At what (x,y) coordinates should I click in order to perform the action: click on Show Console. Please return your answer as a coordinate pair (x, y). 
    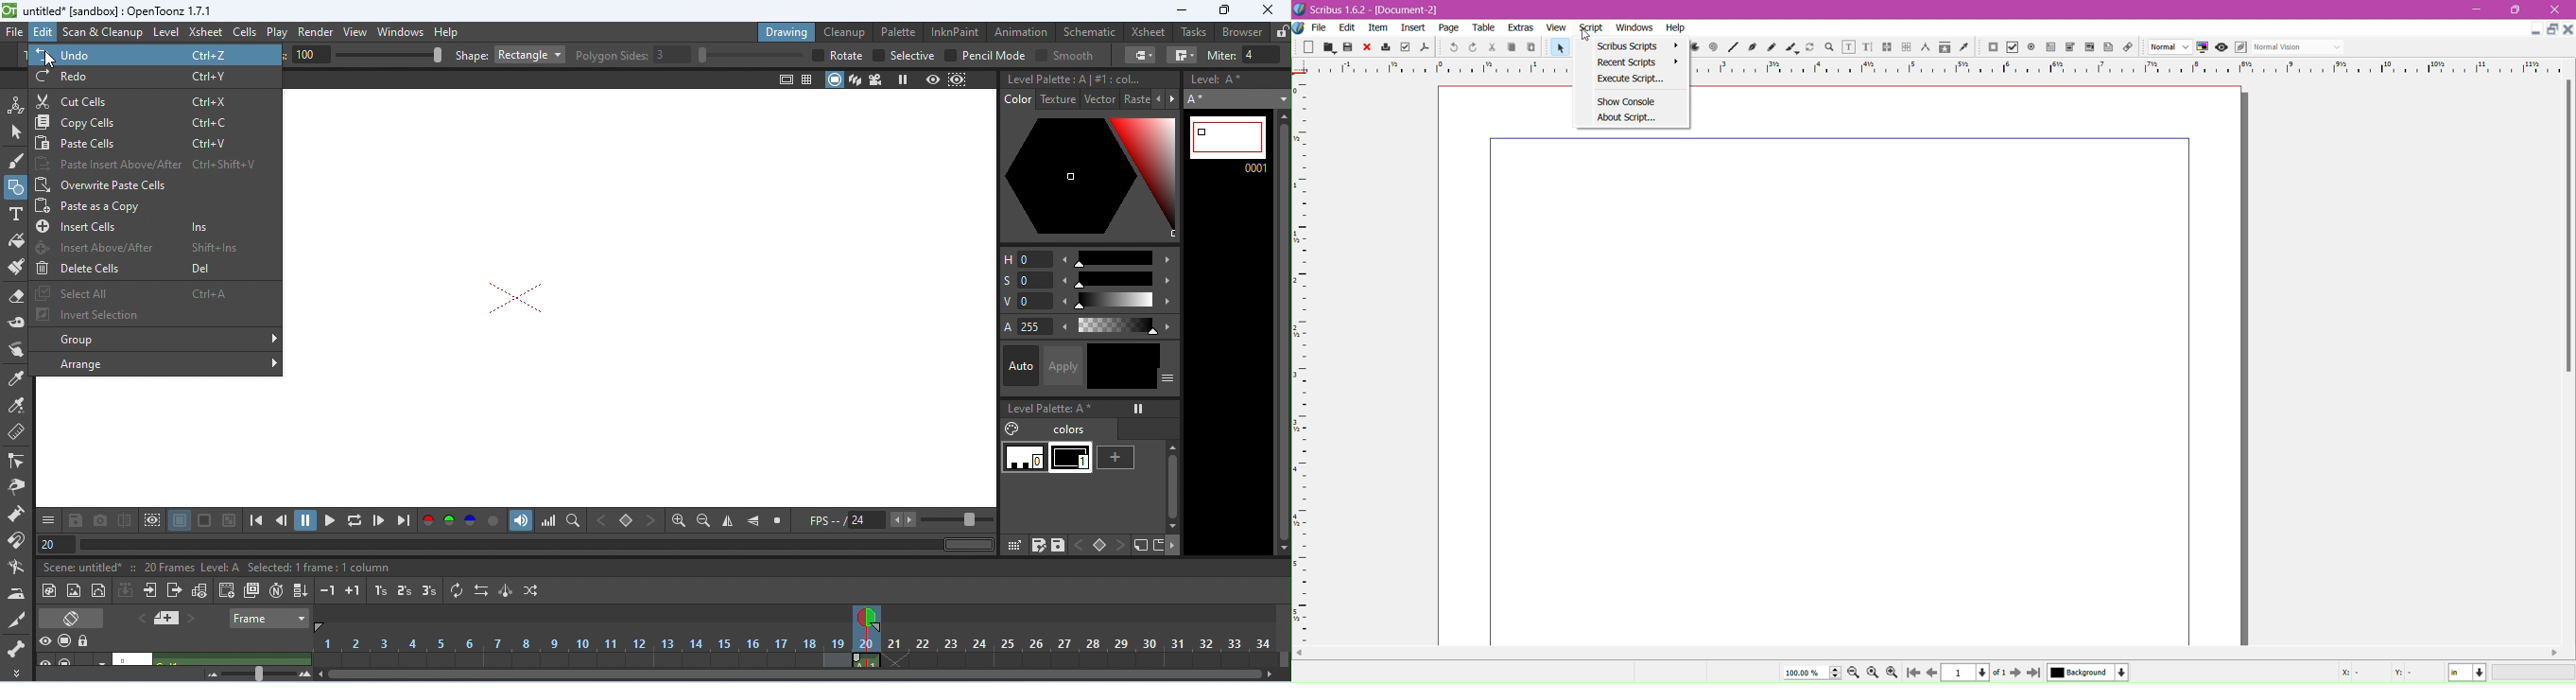
    Looking at the image, I should click on (1630, 101).